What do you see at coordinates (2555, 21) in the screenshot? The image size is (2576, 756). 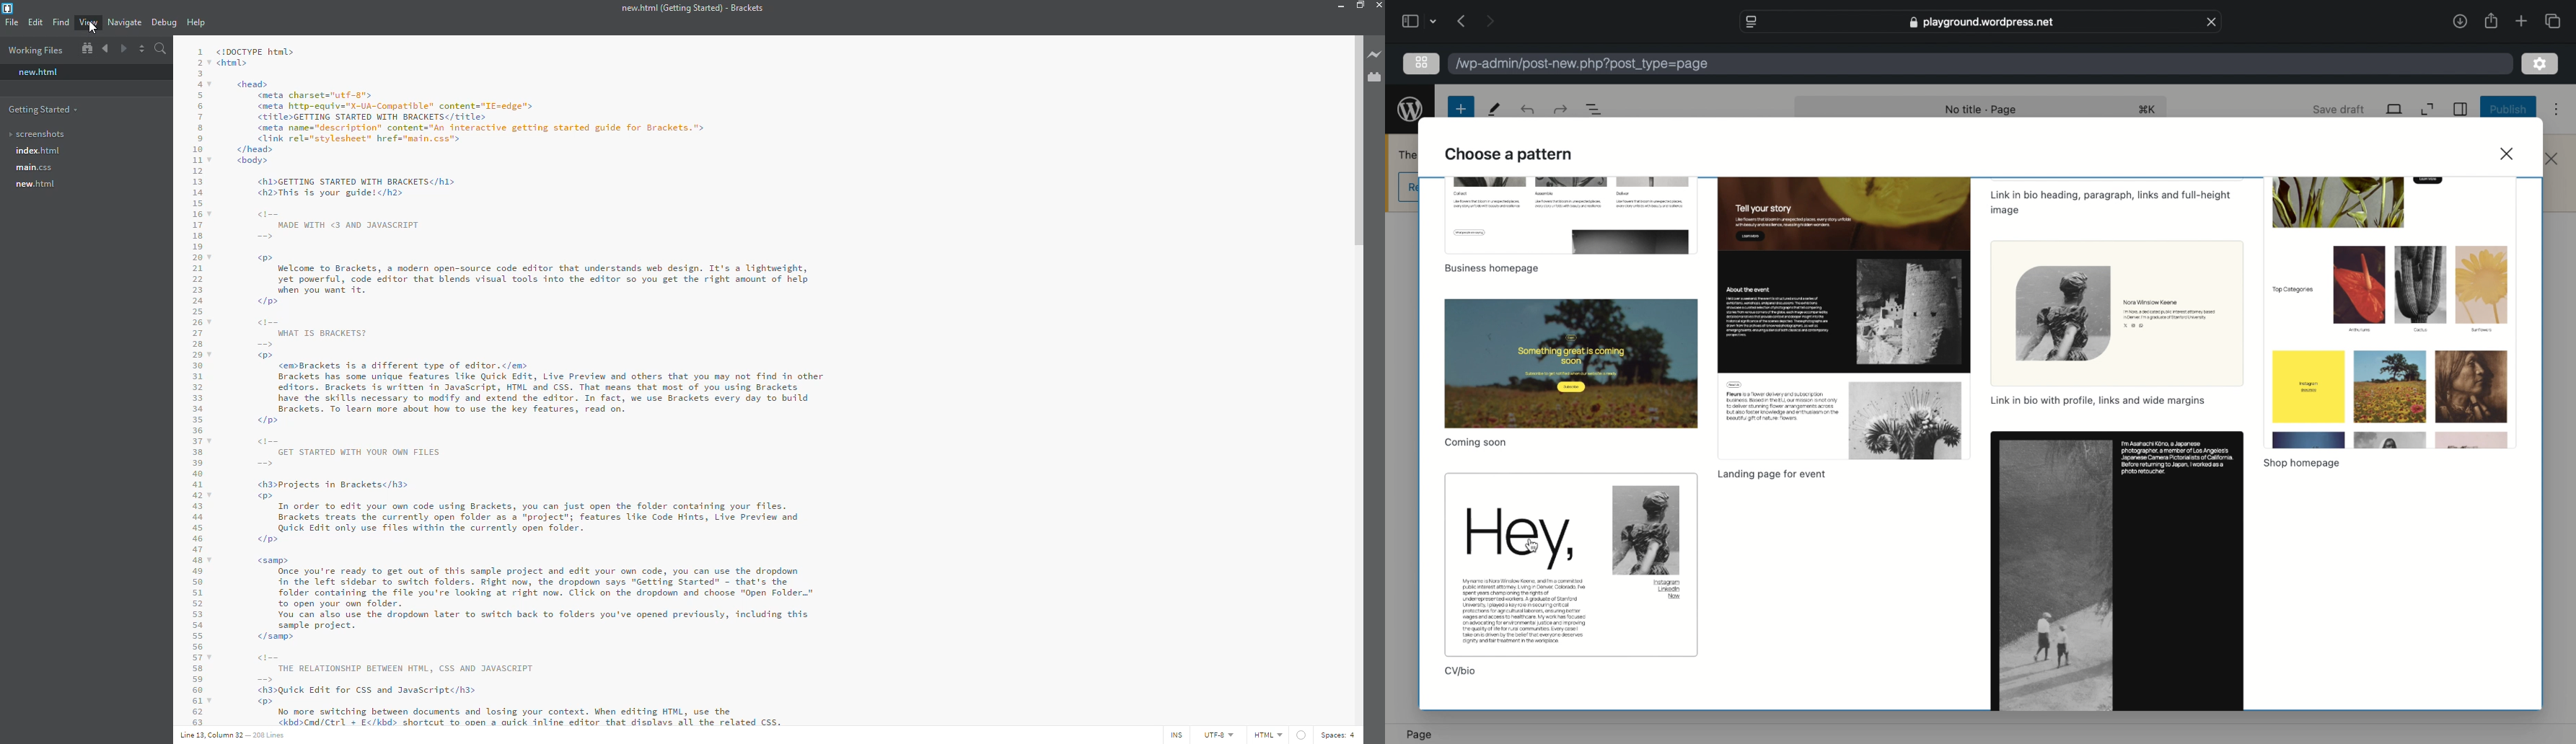 I see `show tab overview` at bounding box center [2555, 21].